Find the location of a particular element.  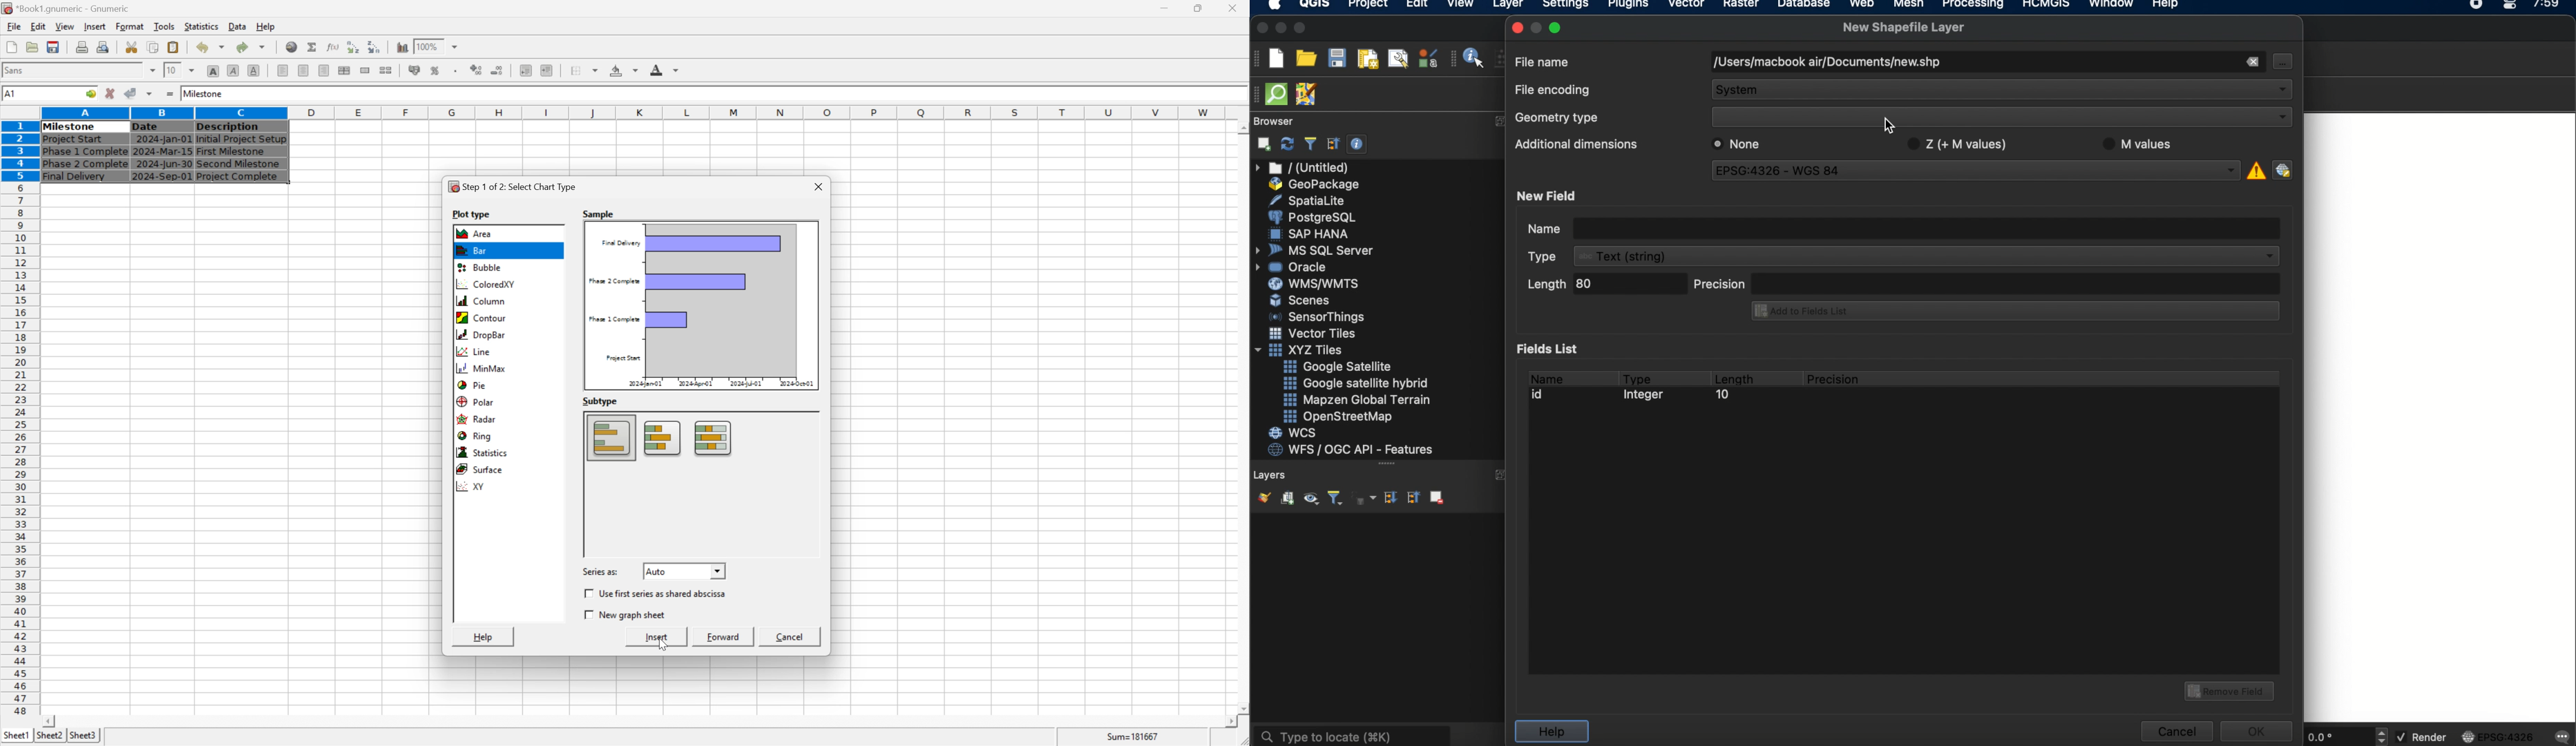

sample bar chart is located at coordinates (703, 305).